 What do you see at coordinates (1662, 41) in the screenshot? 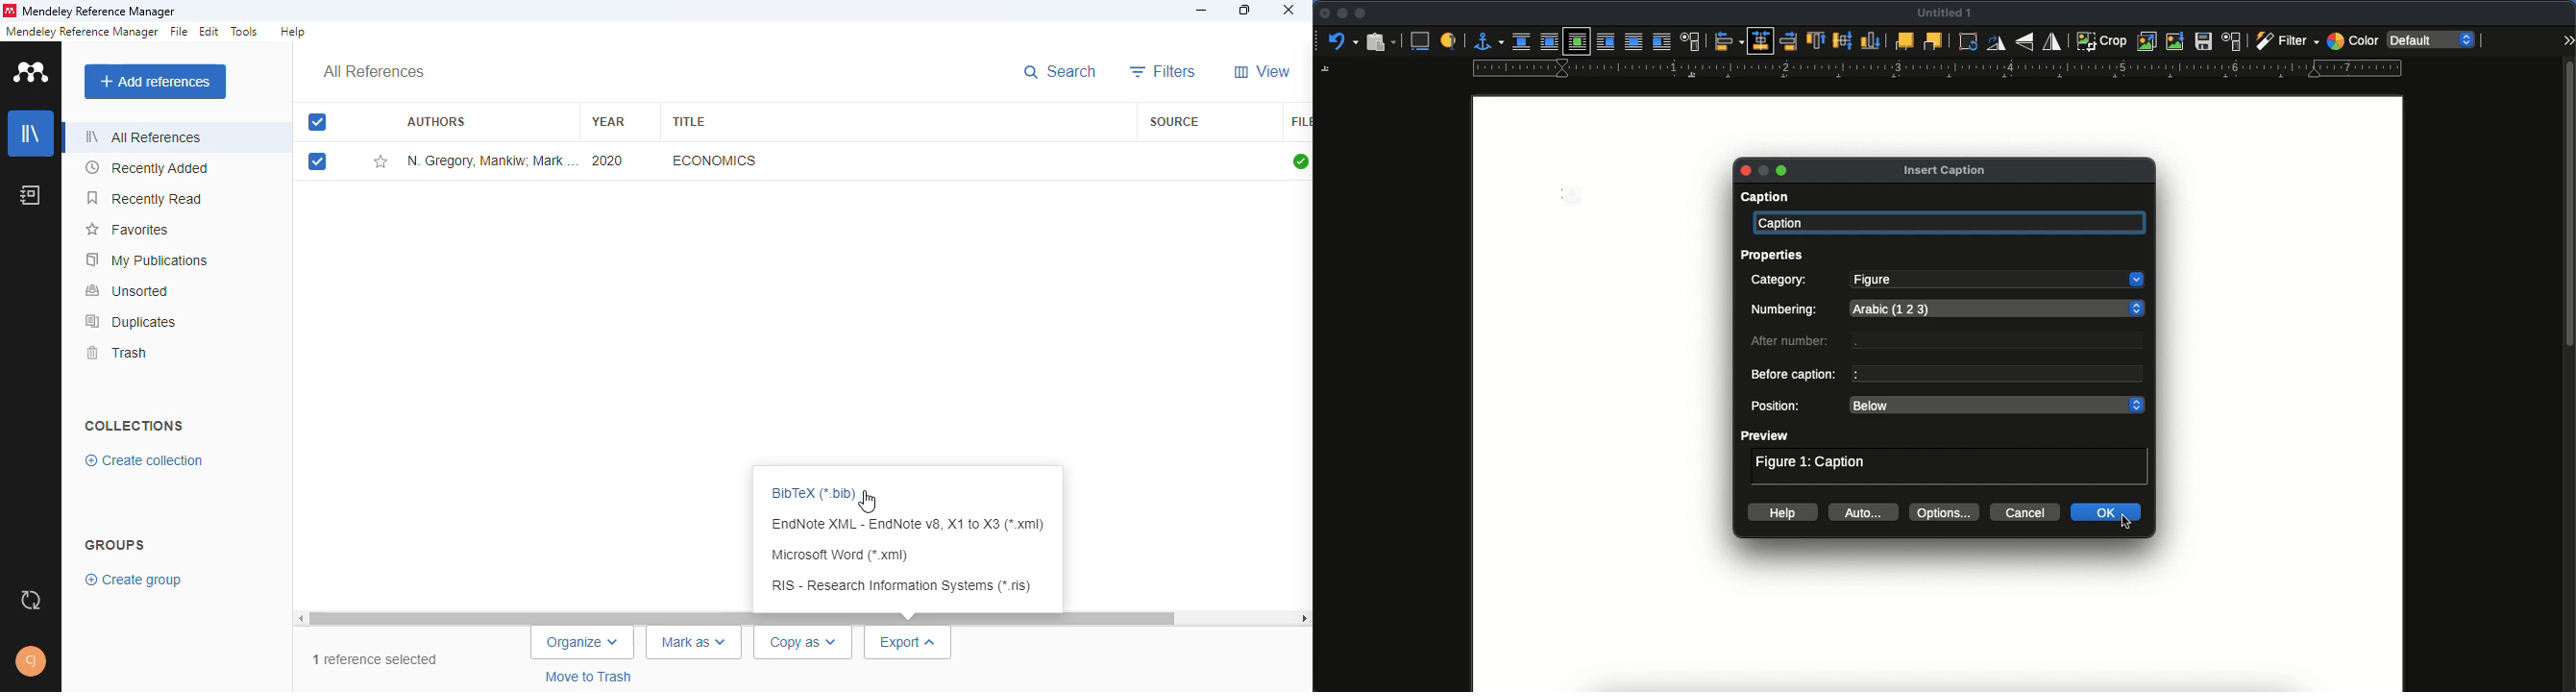
I see `after` at bounding box center [1662, 41].